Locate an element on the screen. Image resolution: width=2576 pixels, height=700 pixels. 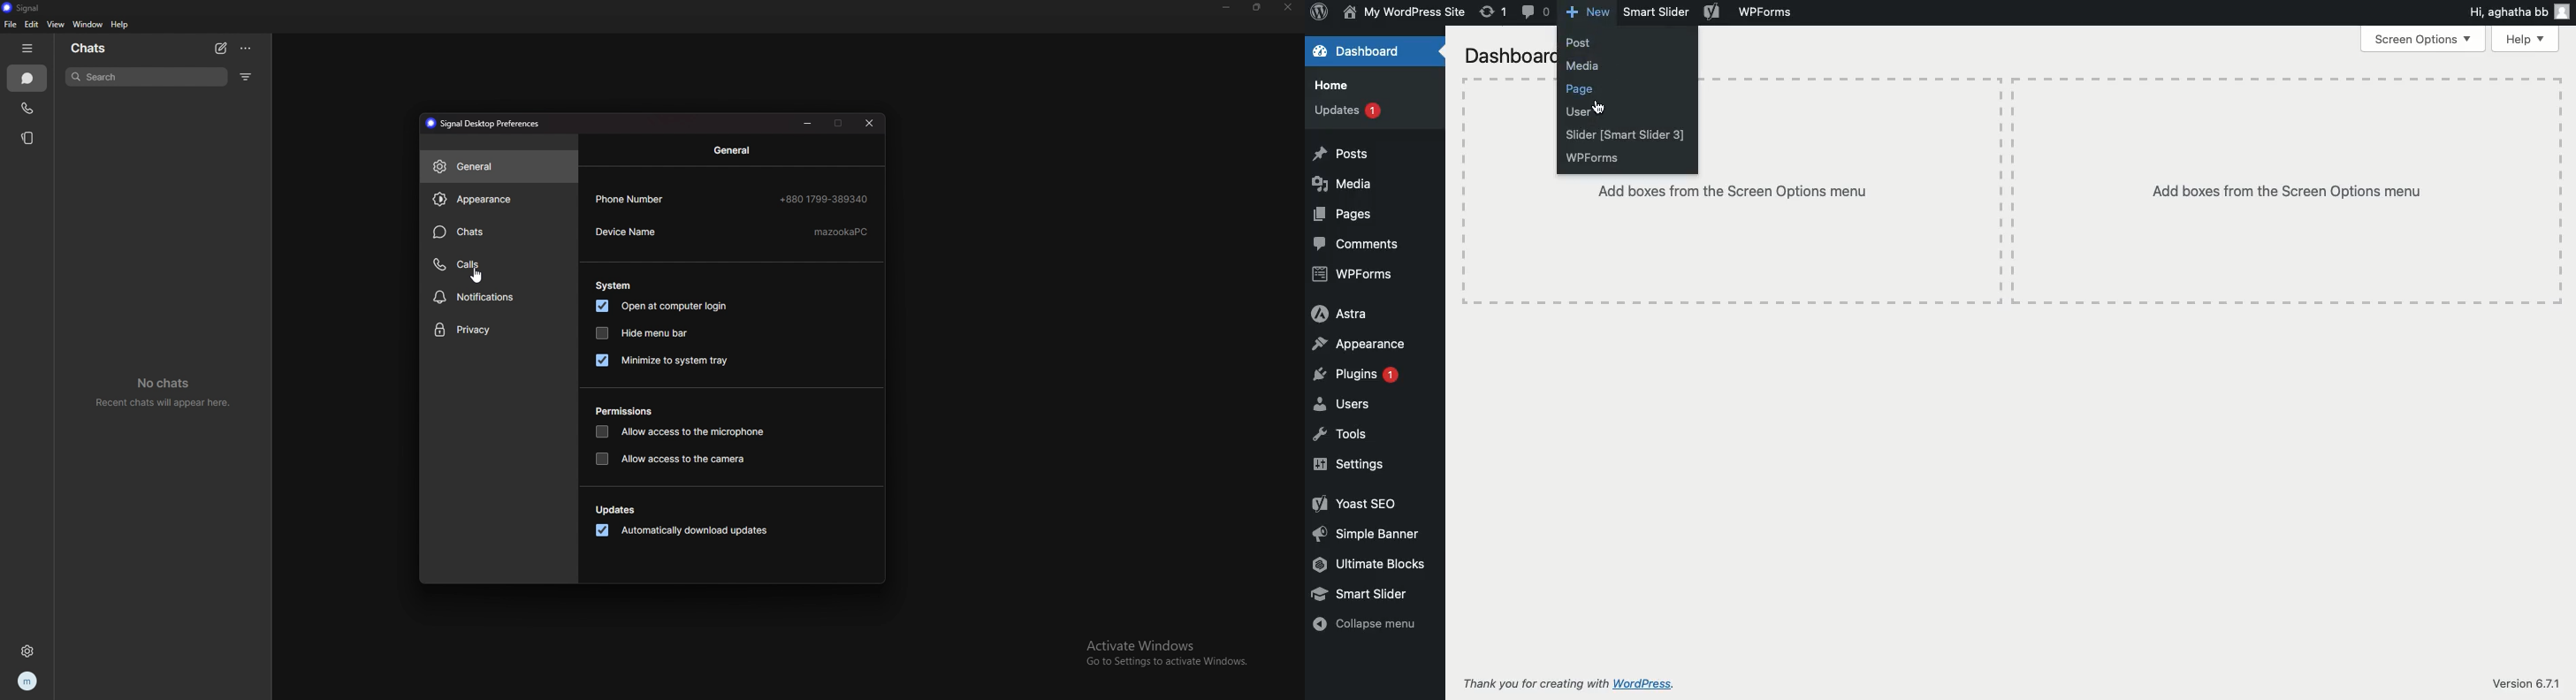
Help is located at coordinates (2526, 40).